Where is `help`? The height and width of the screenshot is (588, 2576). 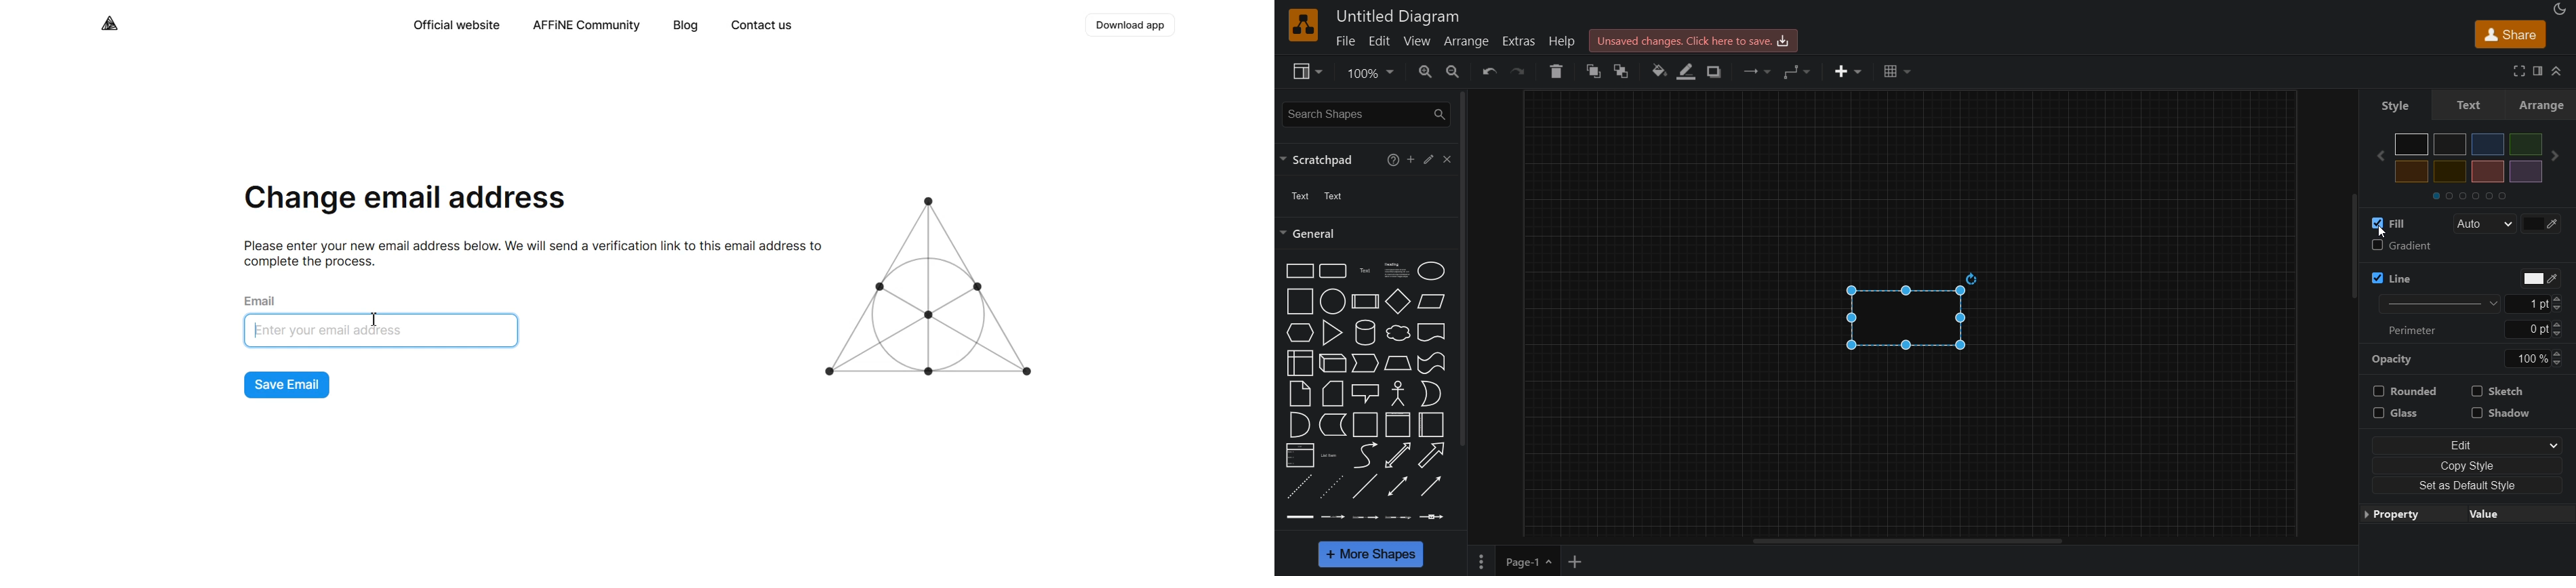 help is located at coordinates (1394, 159).